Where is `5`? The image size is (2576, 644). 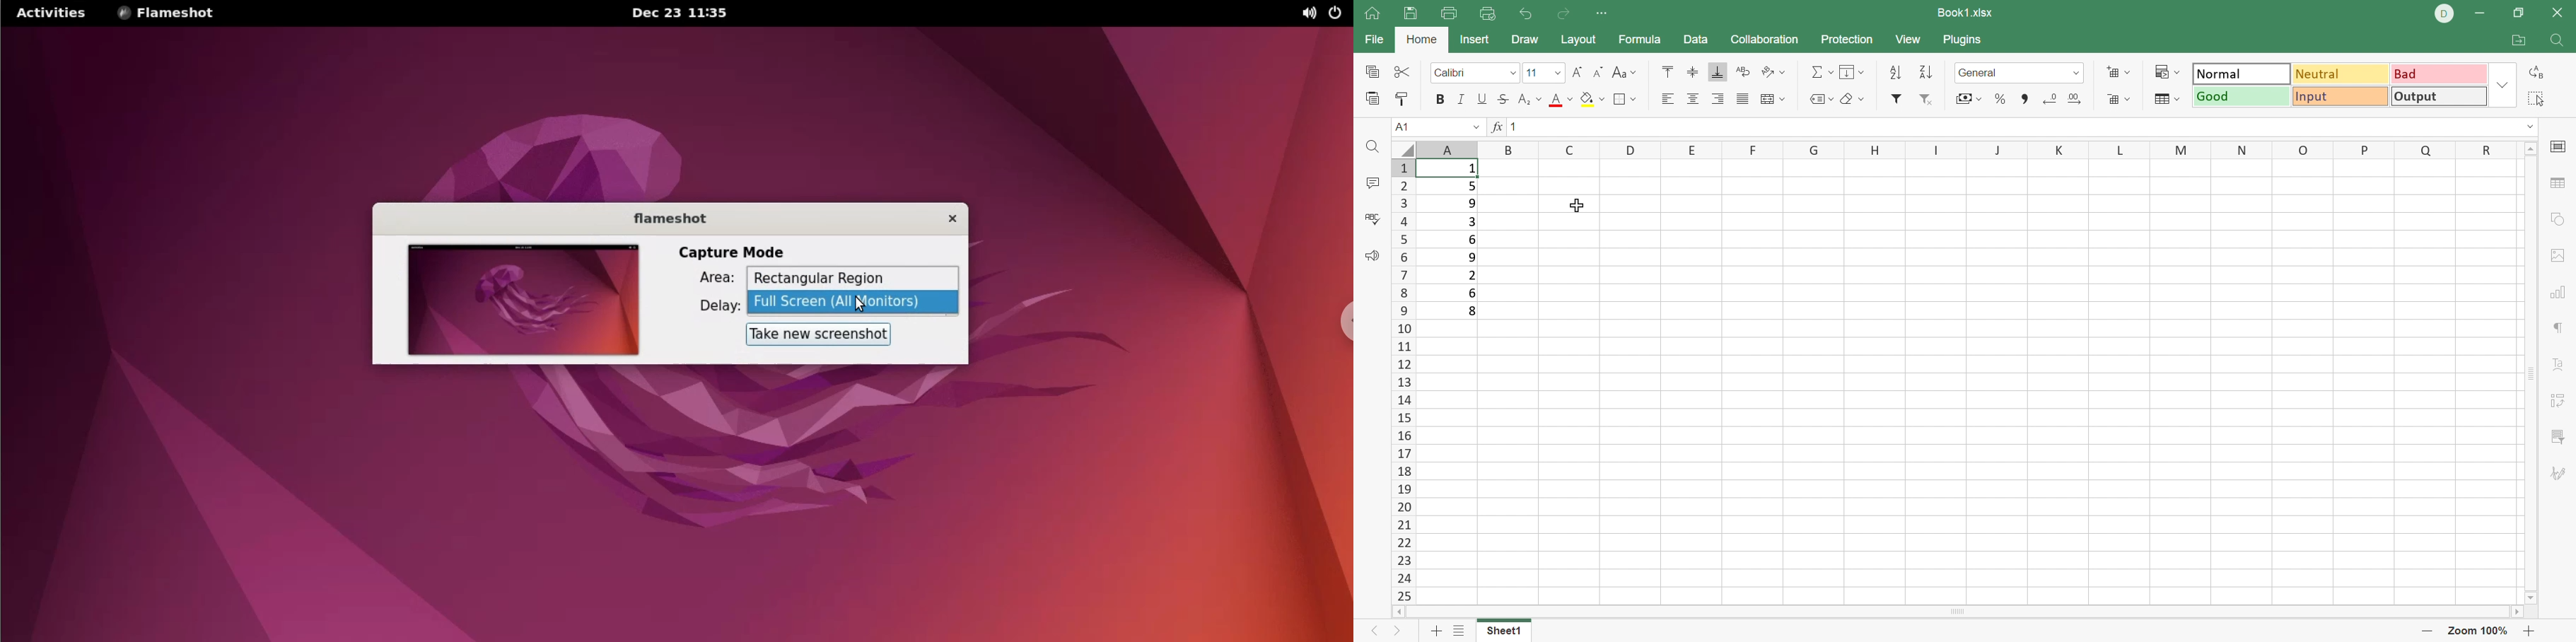
5 is located at coordinates (1471, 187).